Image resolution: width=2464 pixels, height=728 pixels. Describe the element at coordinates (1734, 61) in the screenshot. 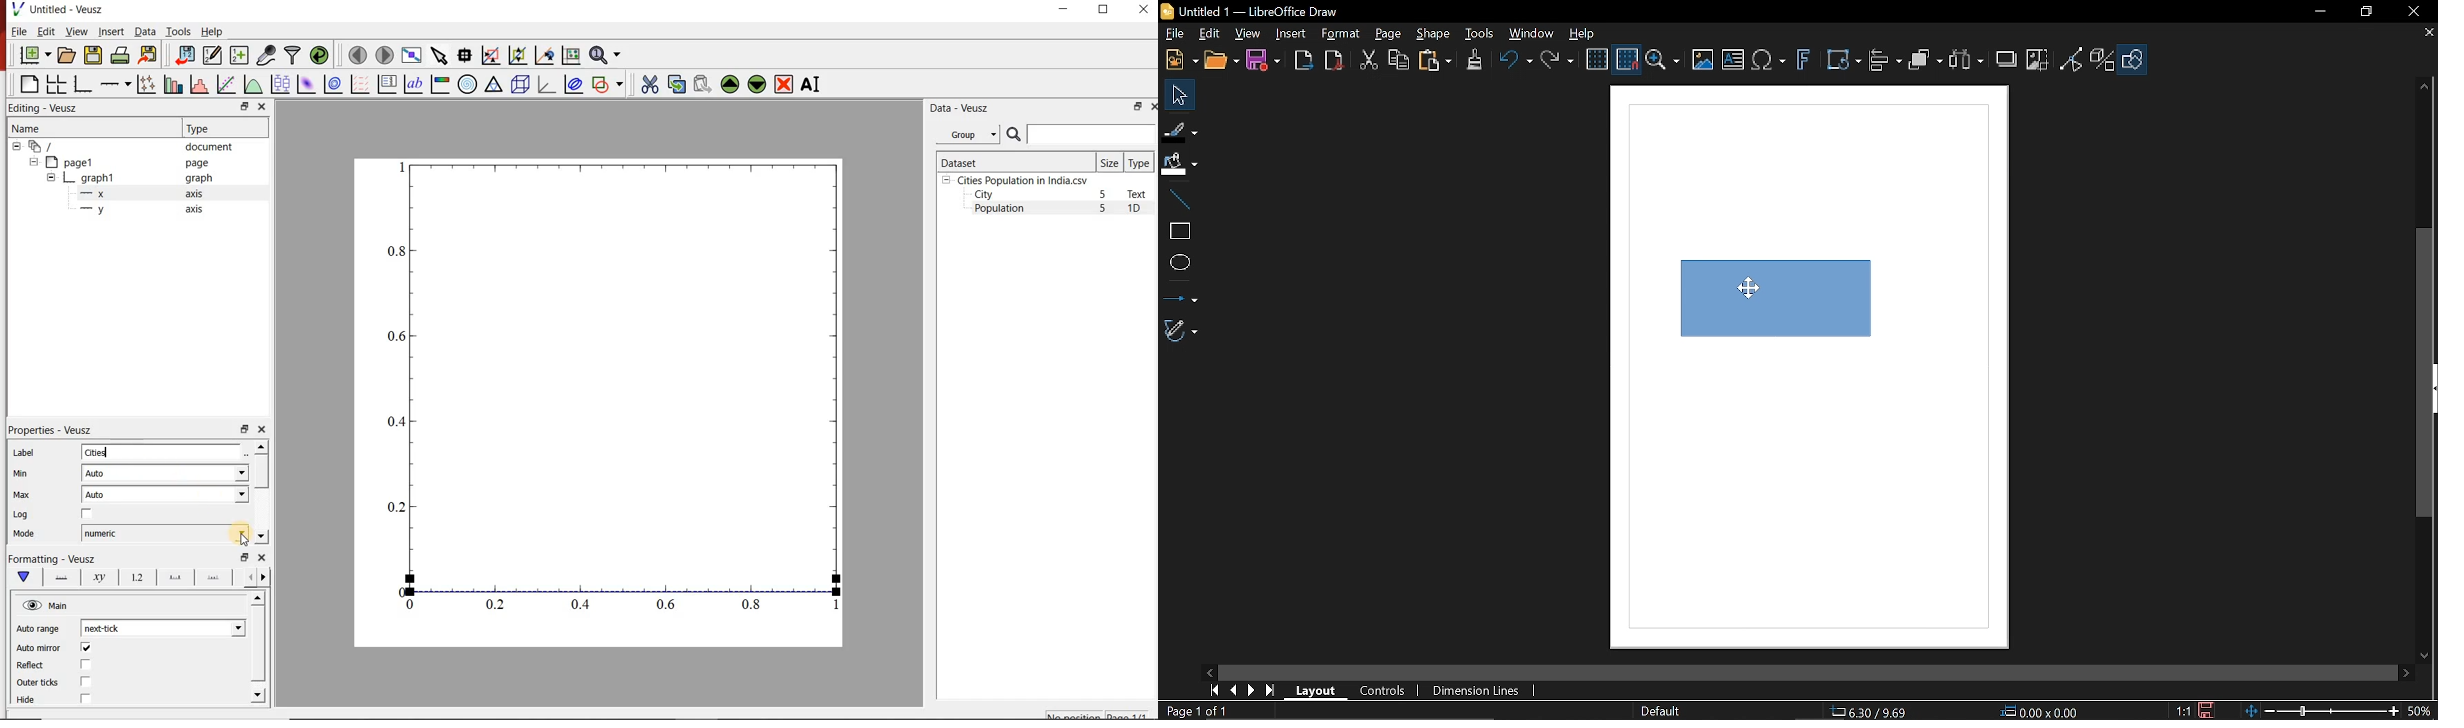

I see `Insert text` at that location.